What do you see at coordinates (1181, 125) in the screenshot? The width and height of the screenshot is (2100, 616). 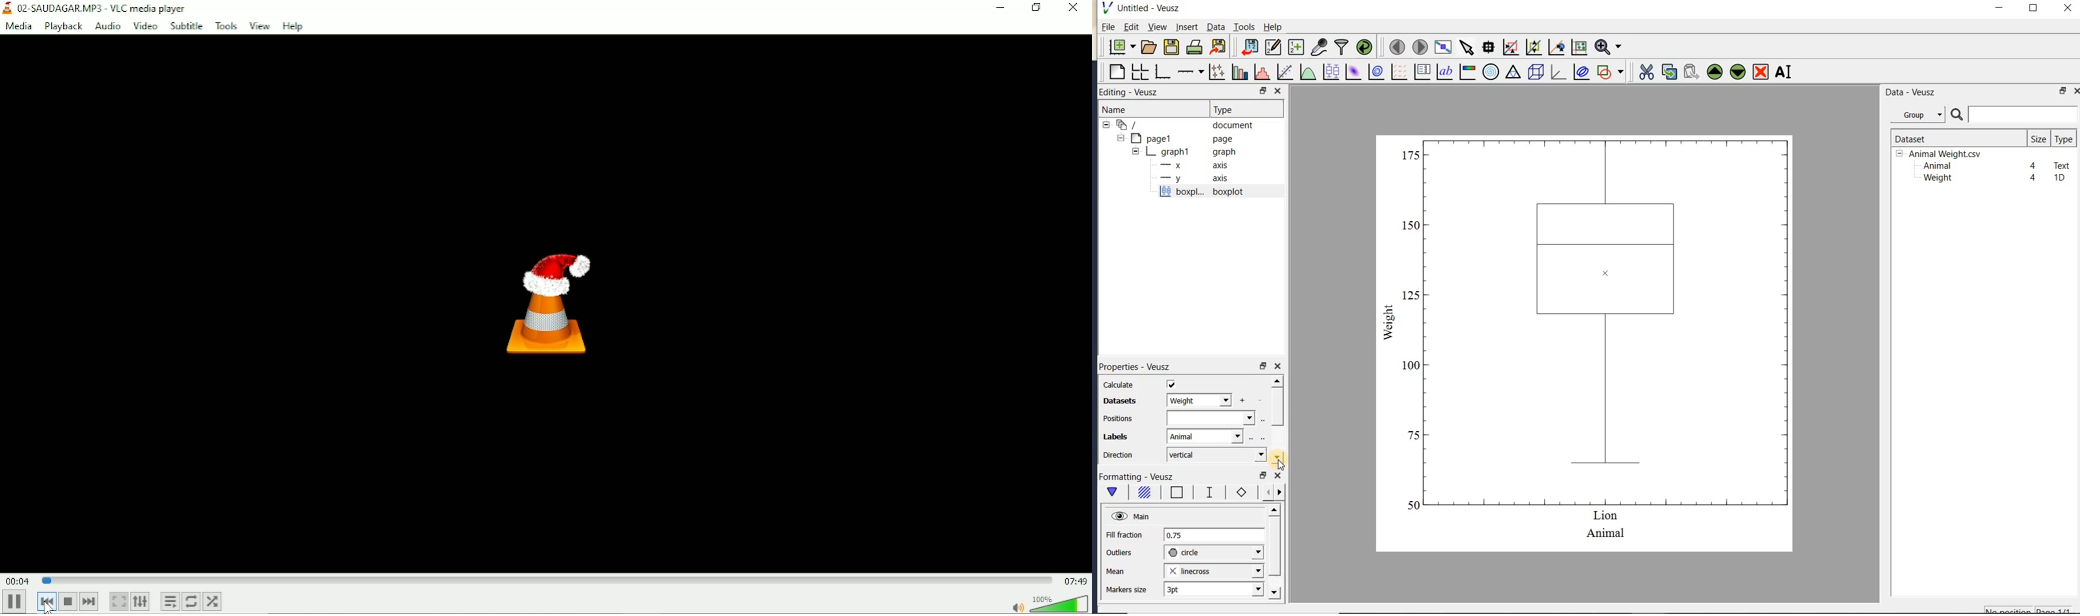 I see `document` at bounding box center [1181, 125].